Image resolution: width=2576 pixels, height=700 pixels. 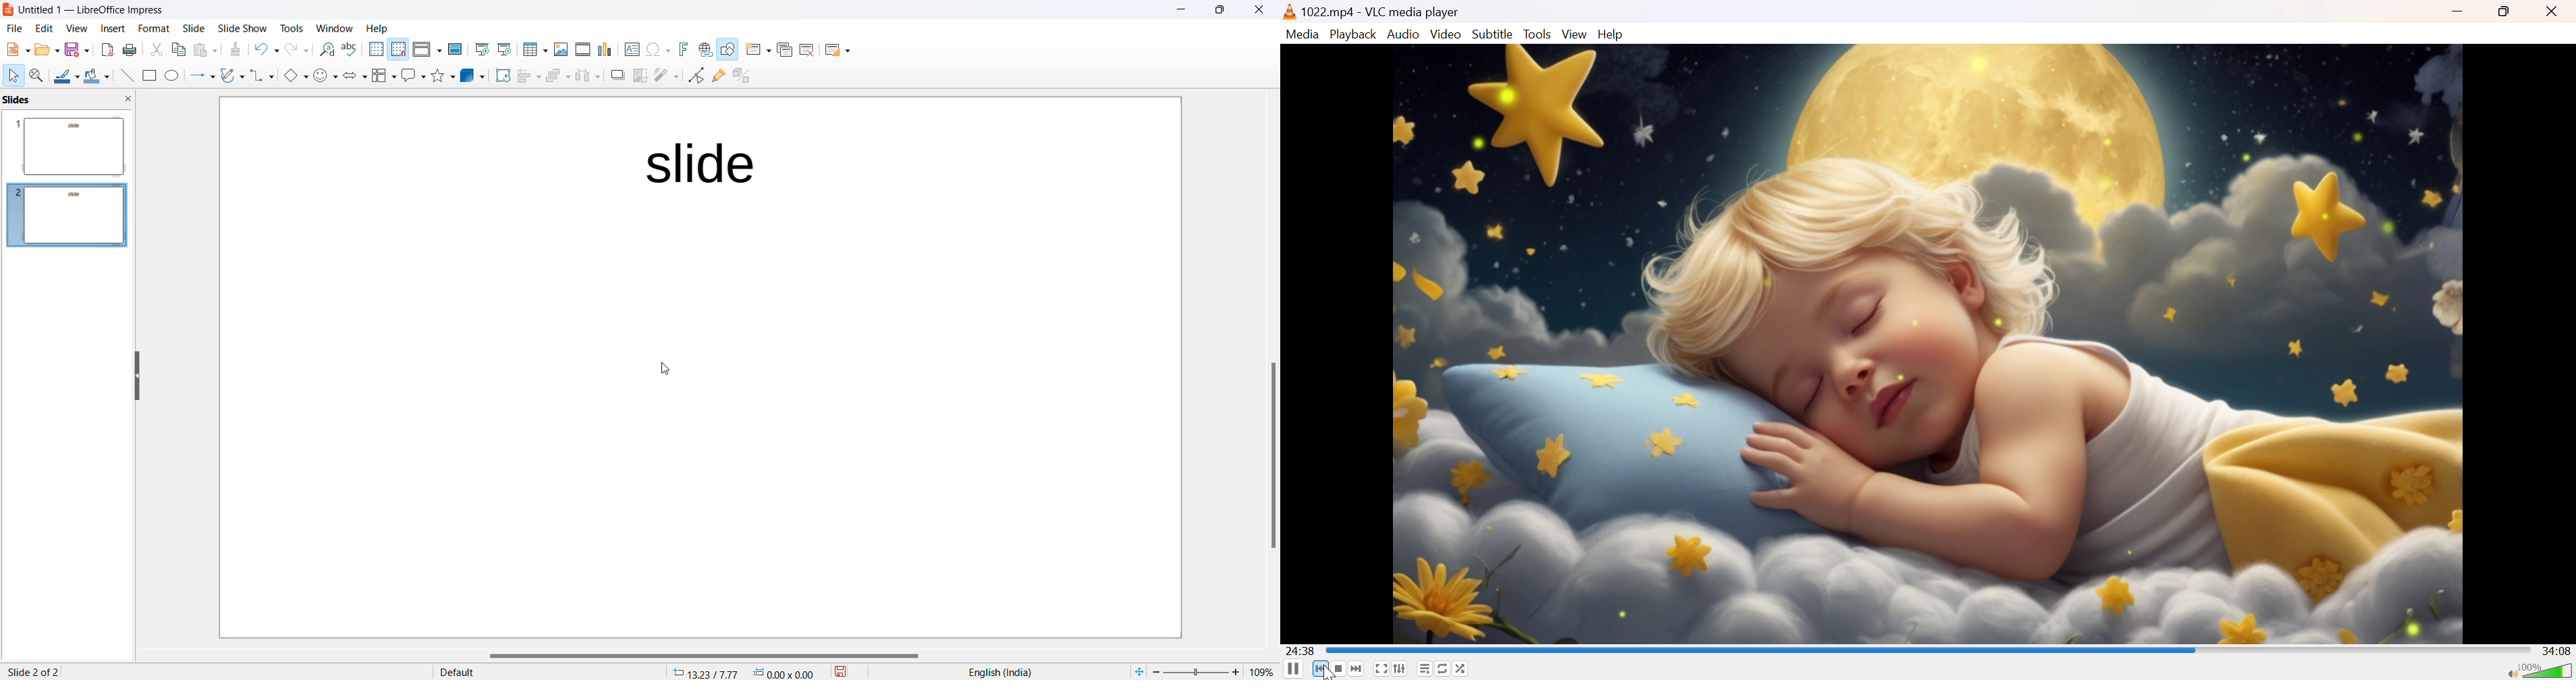 What do you see at coordinates (656, 49) in the screenshot?
I see `INSERT Special characters` at bounding box center [656, 49].